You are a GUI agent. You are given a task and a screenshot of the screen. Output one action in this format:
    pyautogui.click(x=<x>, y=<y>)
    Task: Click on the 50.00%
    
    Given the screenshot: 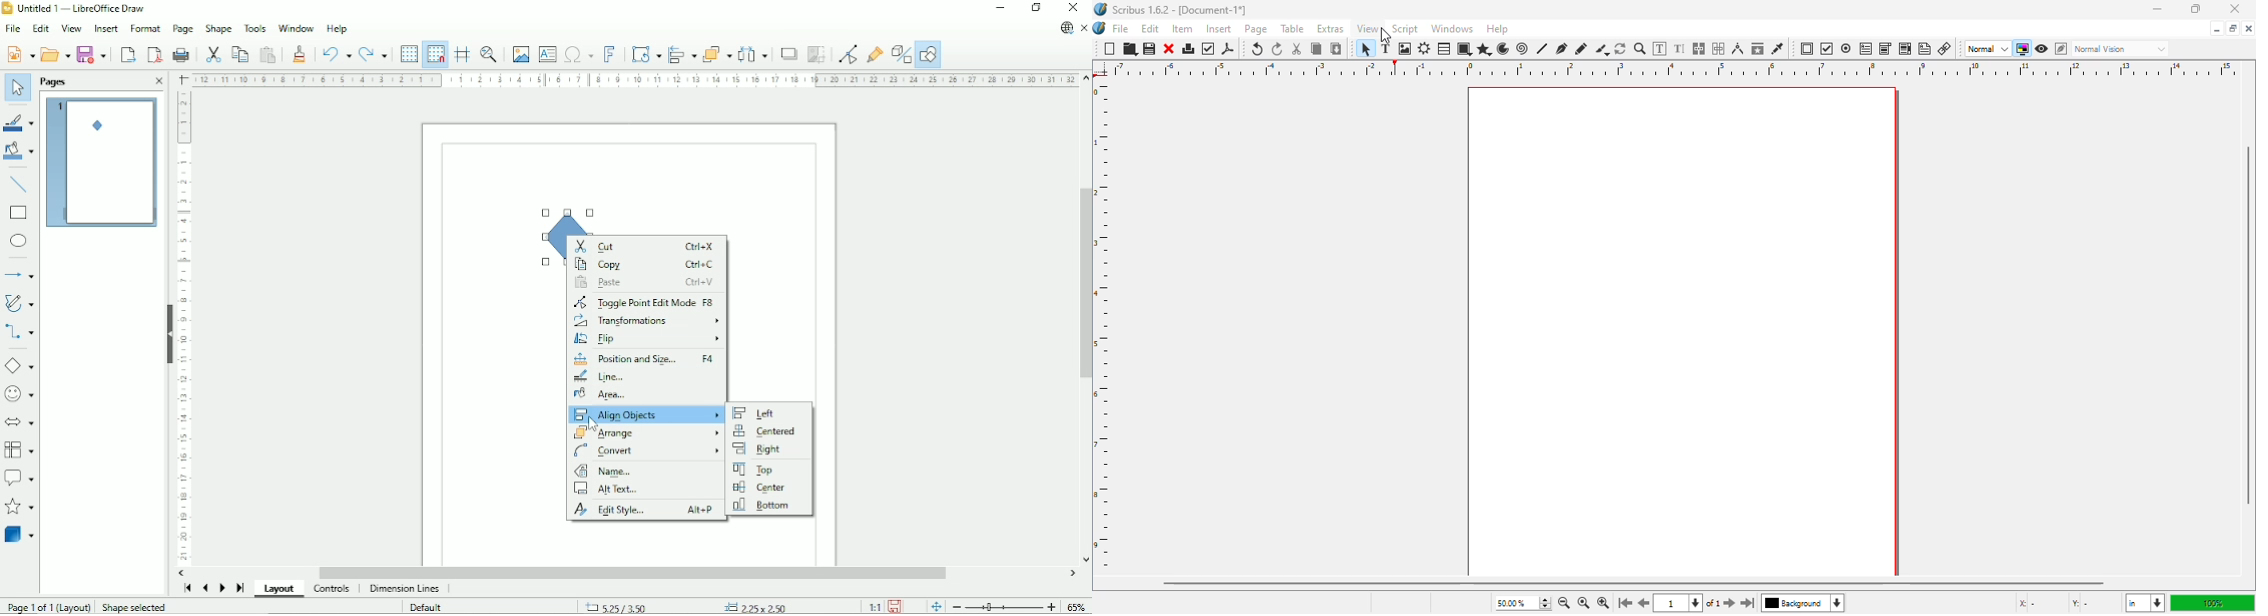 What is the action you would take?
    pyautogui.click(x=1507, y=603)
    